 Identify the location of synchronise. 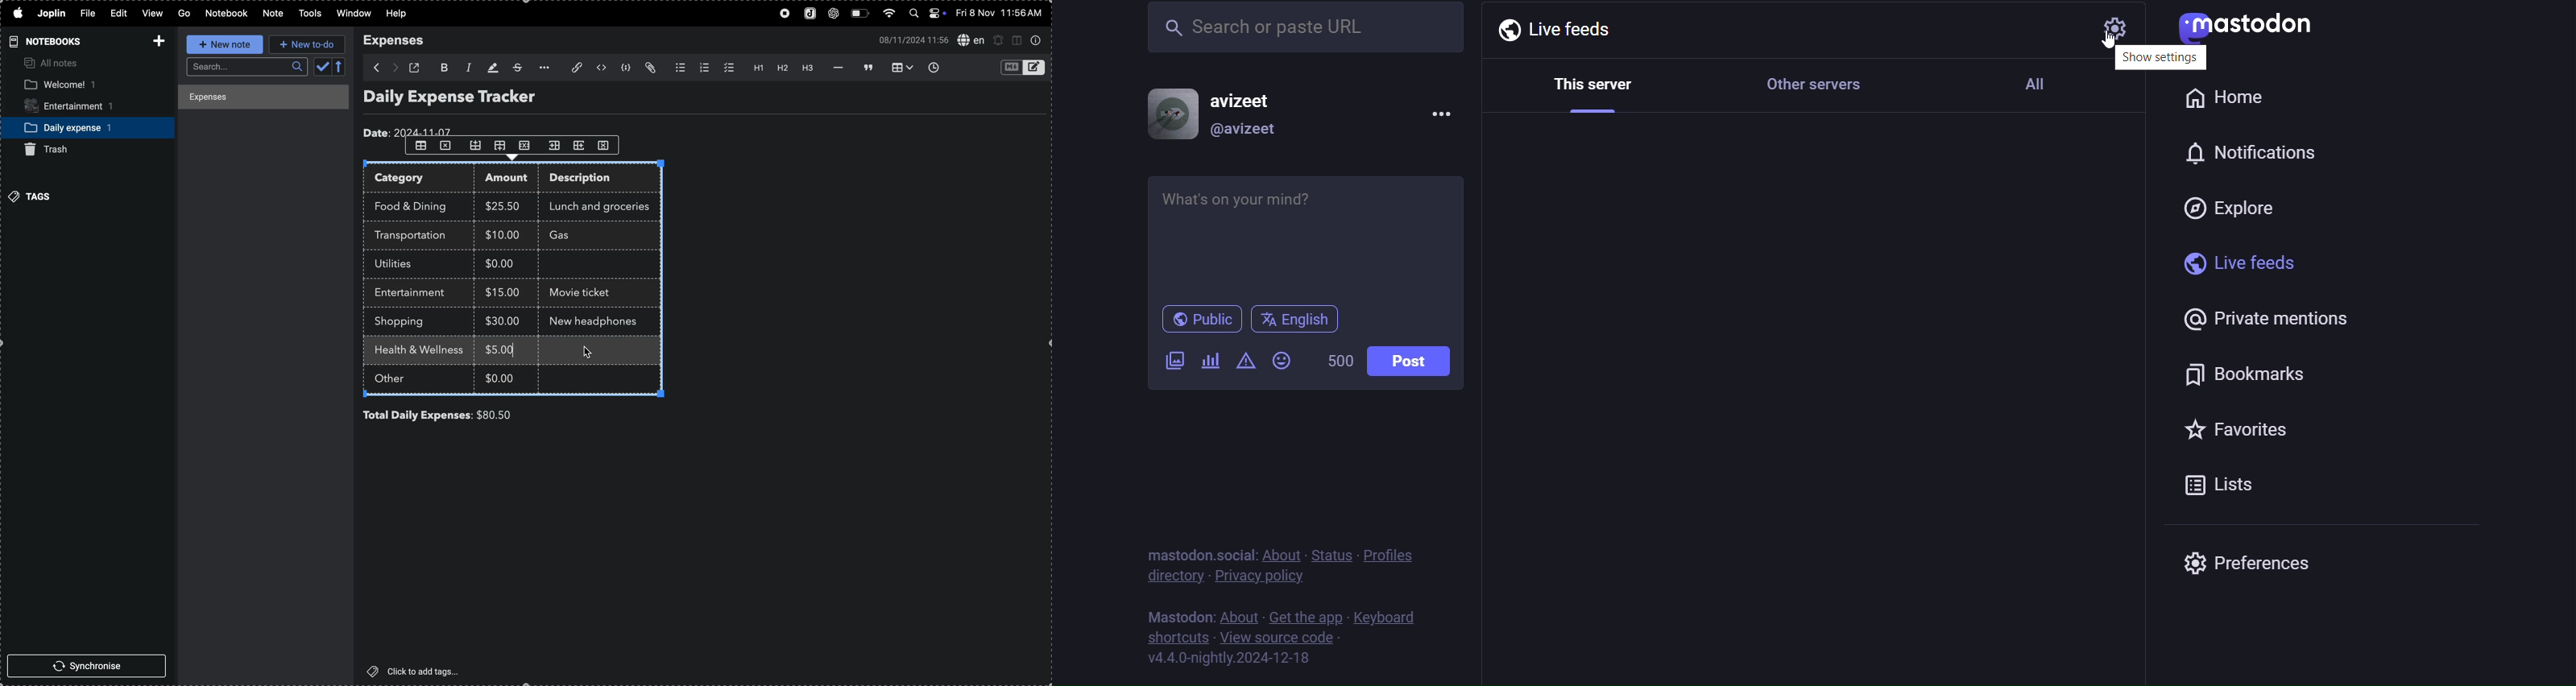
(90, 667).